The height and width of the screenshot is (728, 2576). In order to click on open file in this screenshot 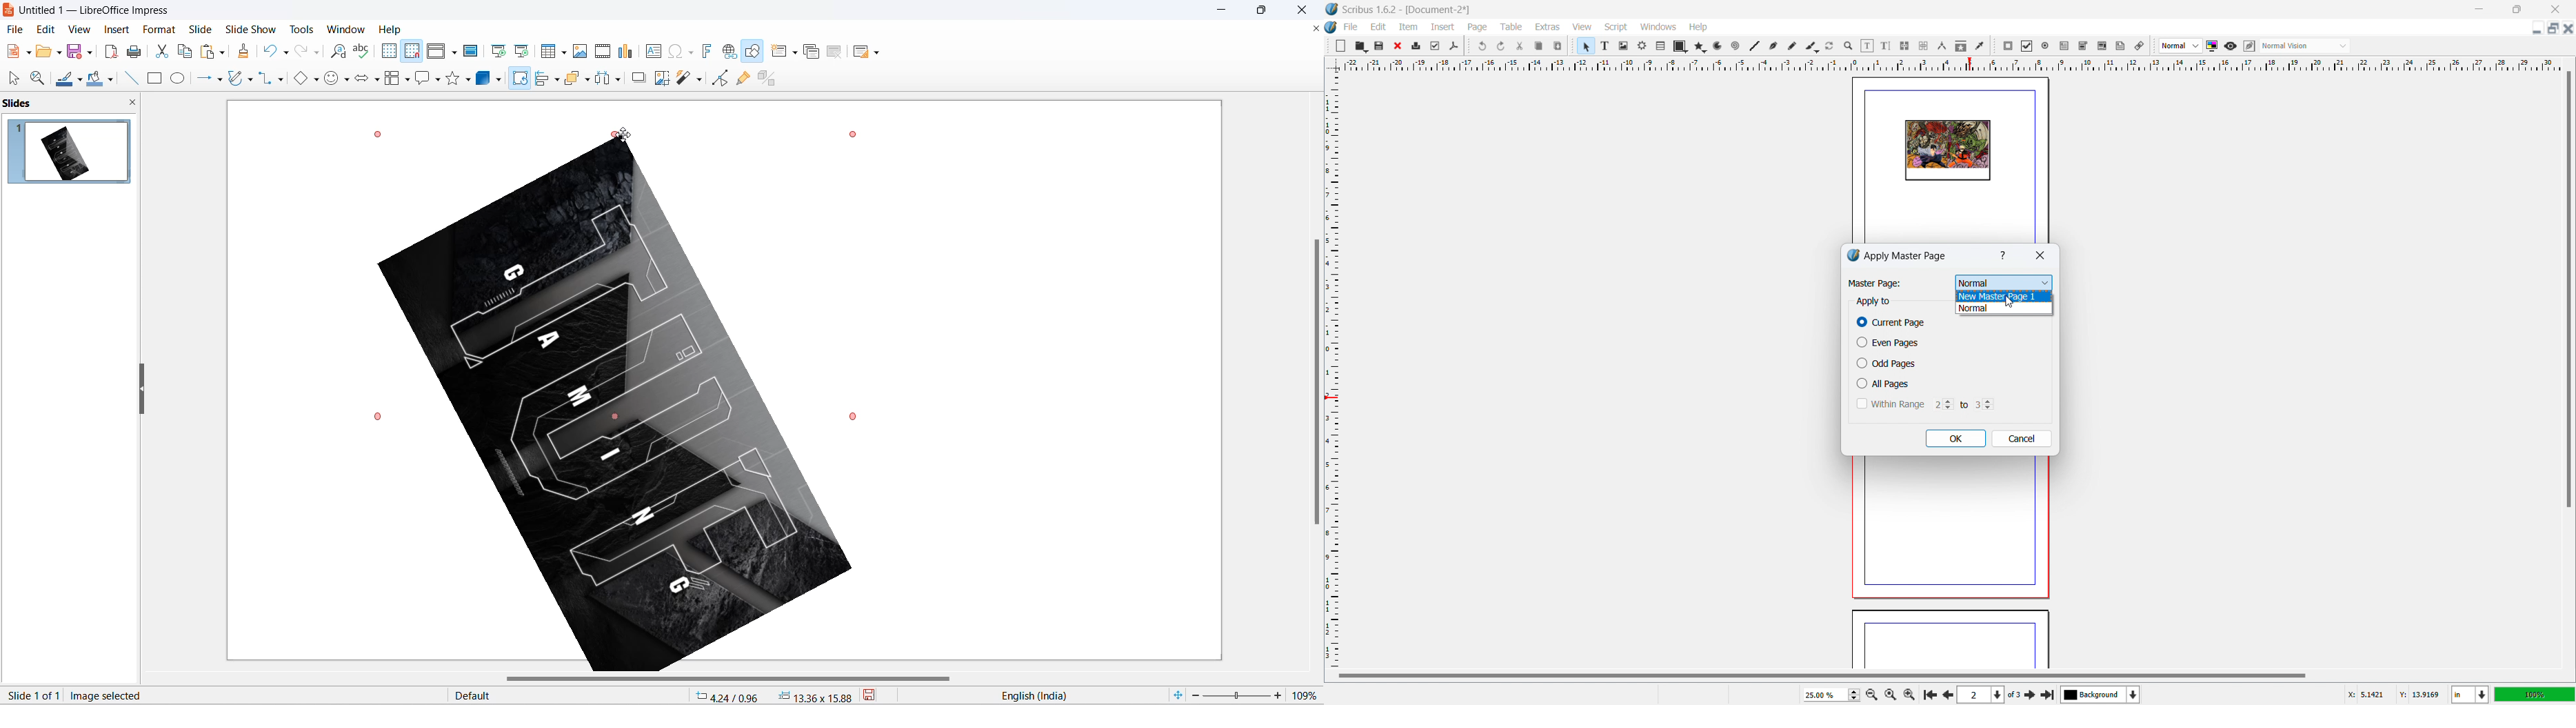, I will do `click(43, 54)`.